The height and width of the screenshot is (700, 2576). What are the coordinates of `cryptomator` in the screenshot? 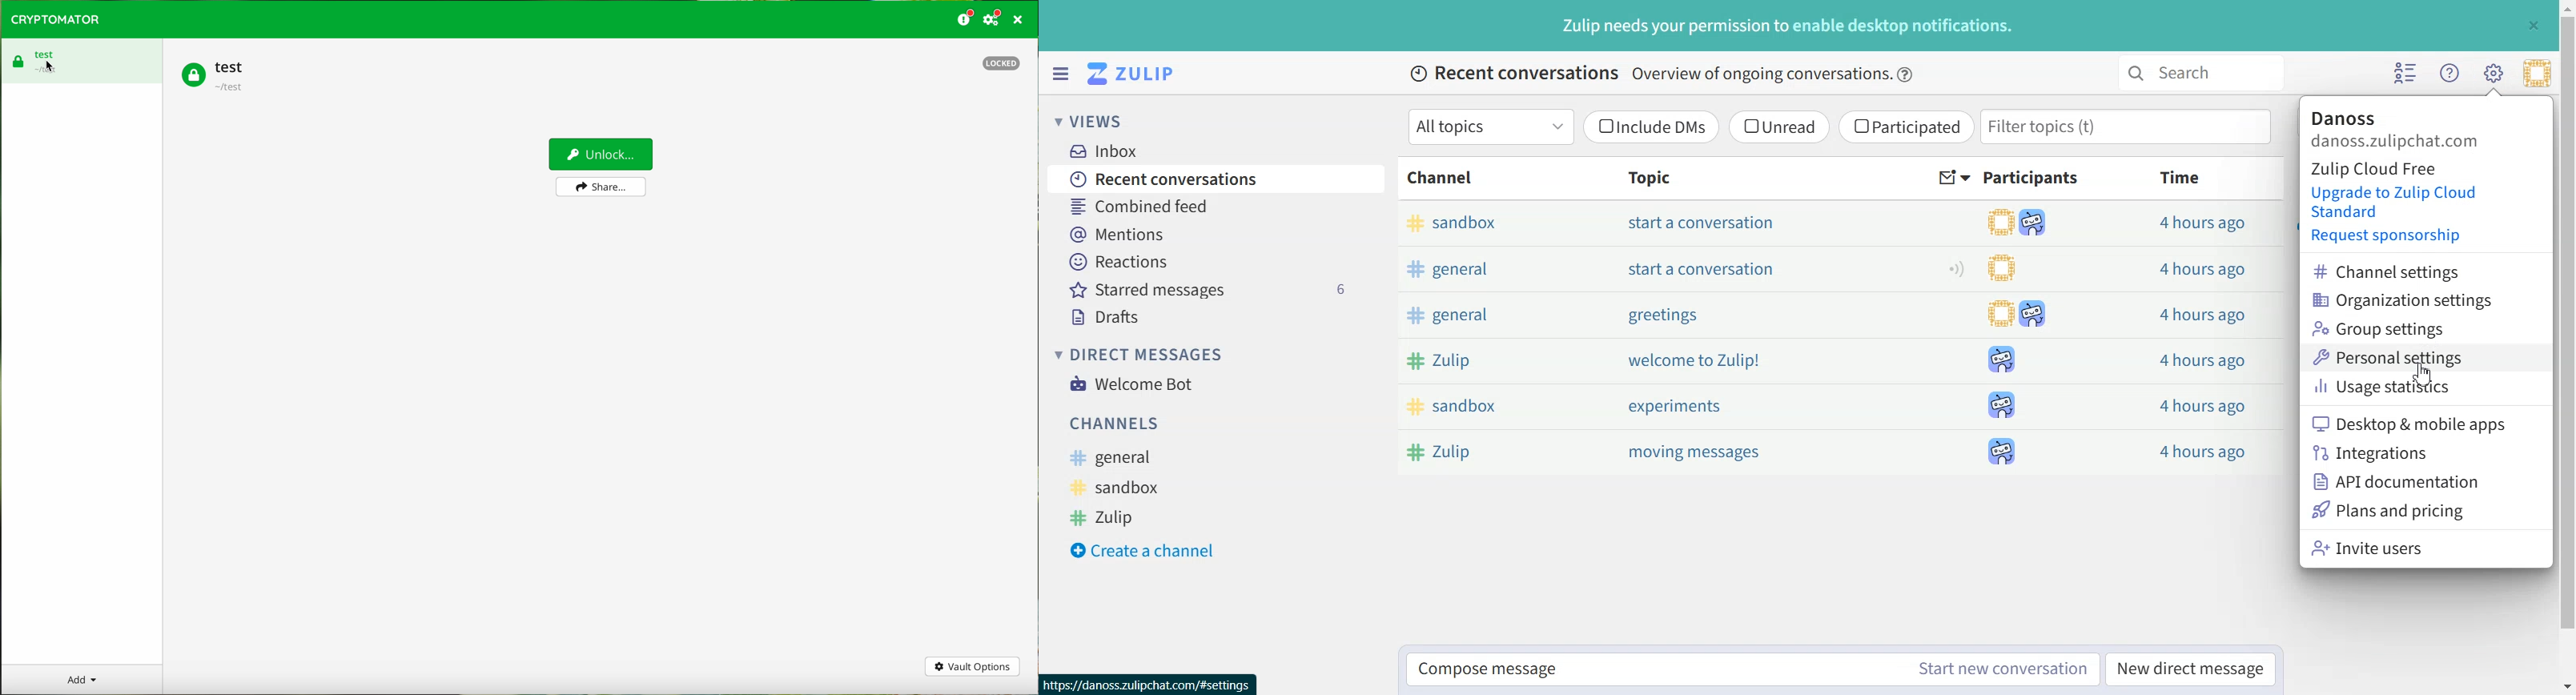 It's located at (56, 20).